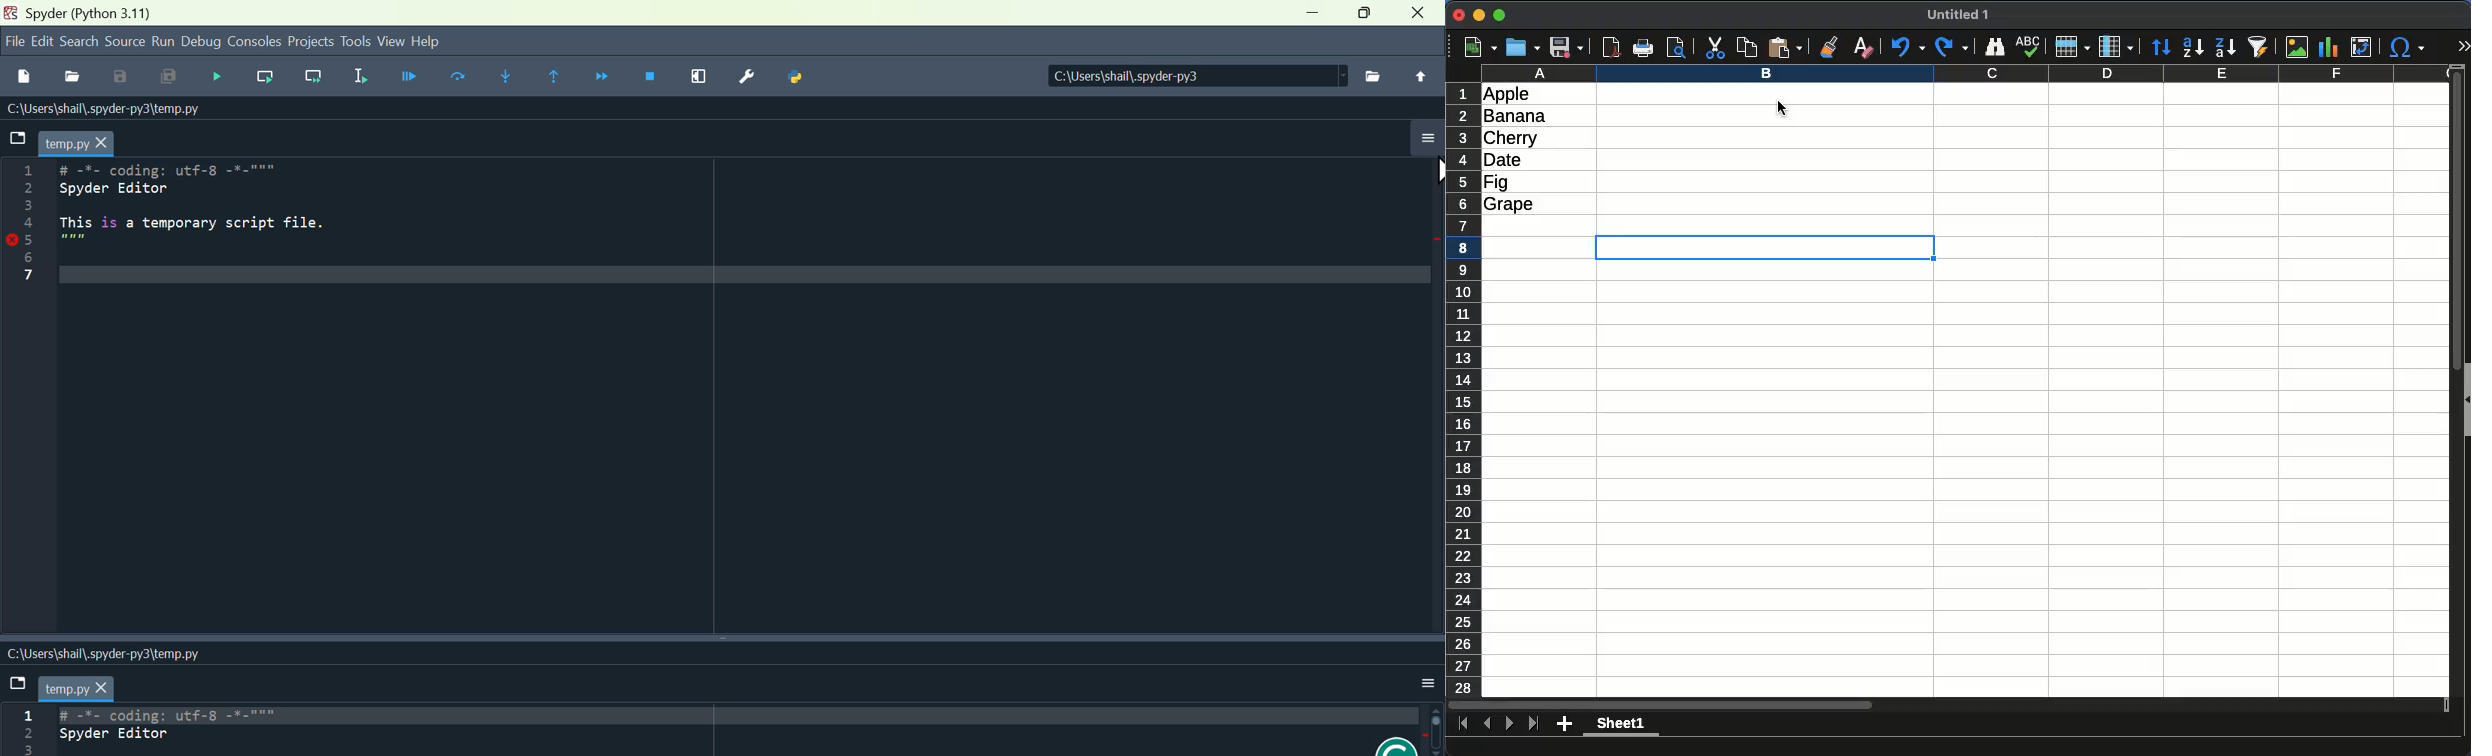 This screenshot has height=756, width=2492. Describe the element at coordinates (724, 642) in the screenshot. I see `Vertical split screens` at that location.